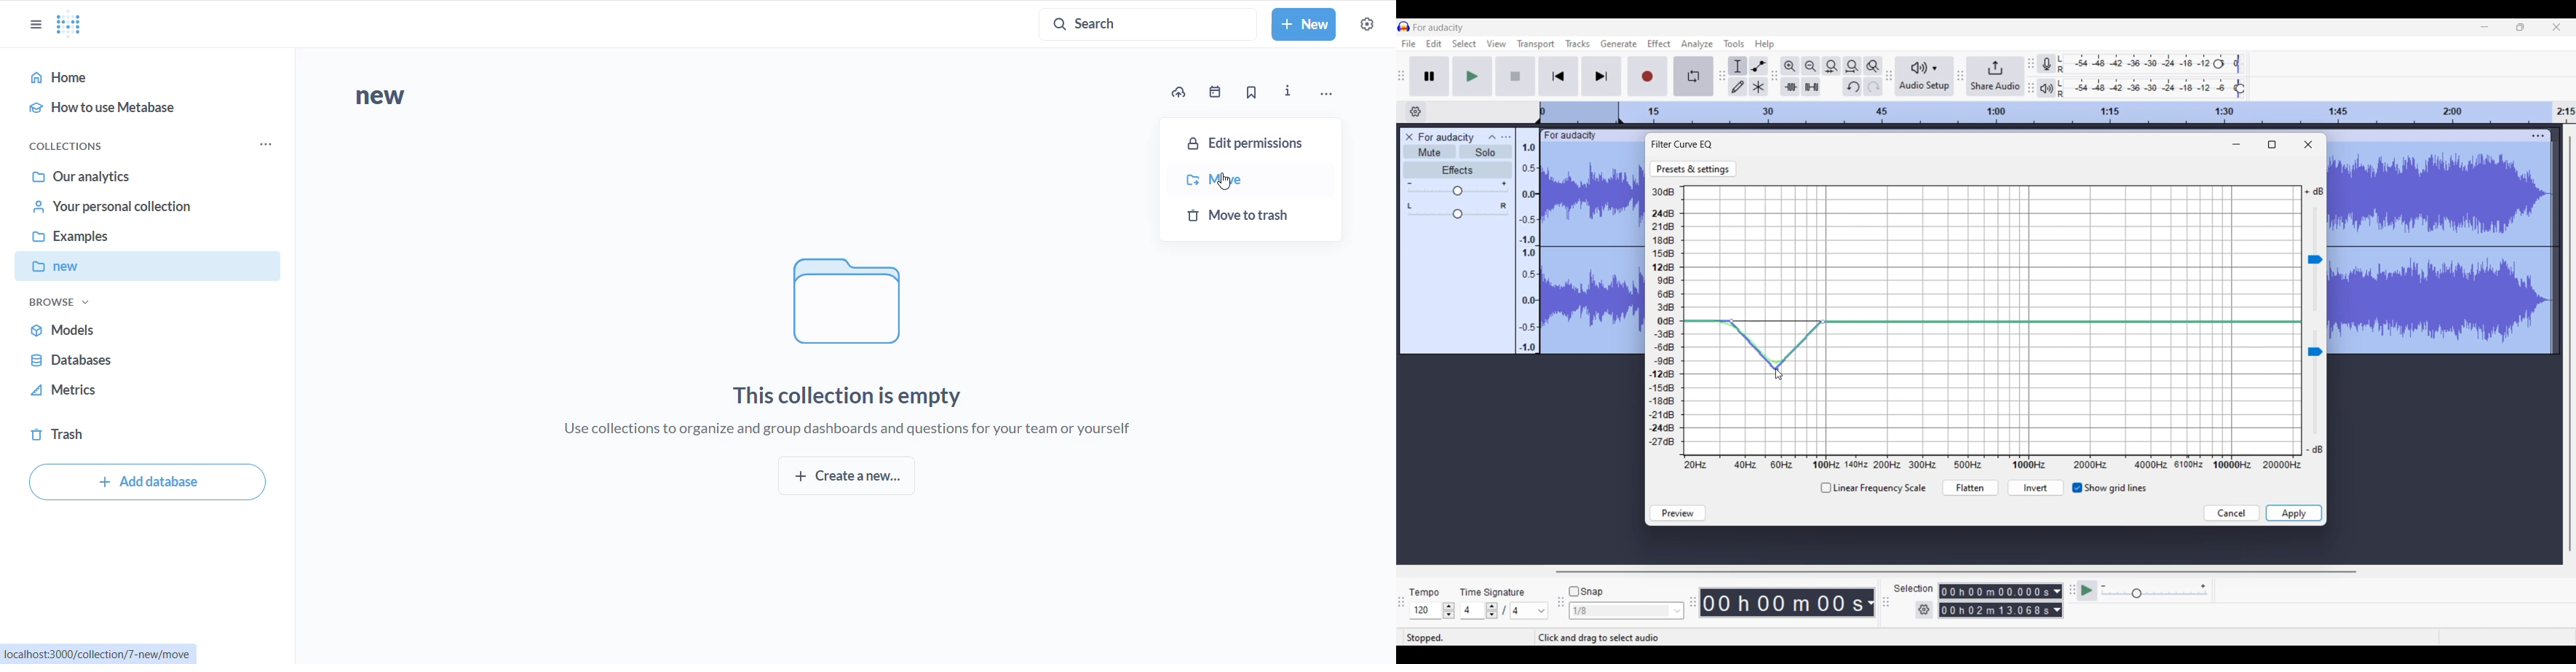 The width and height of the screenshot is (2576, 672). What do you see at coordinates (108, 394) in the screenshot?
I see `metrics` at bounding box center [108, 394].